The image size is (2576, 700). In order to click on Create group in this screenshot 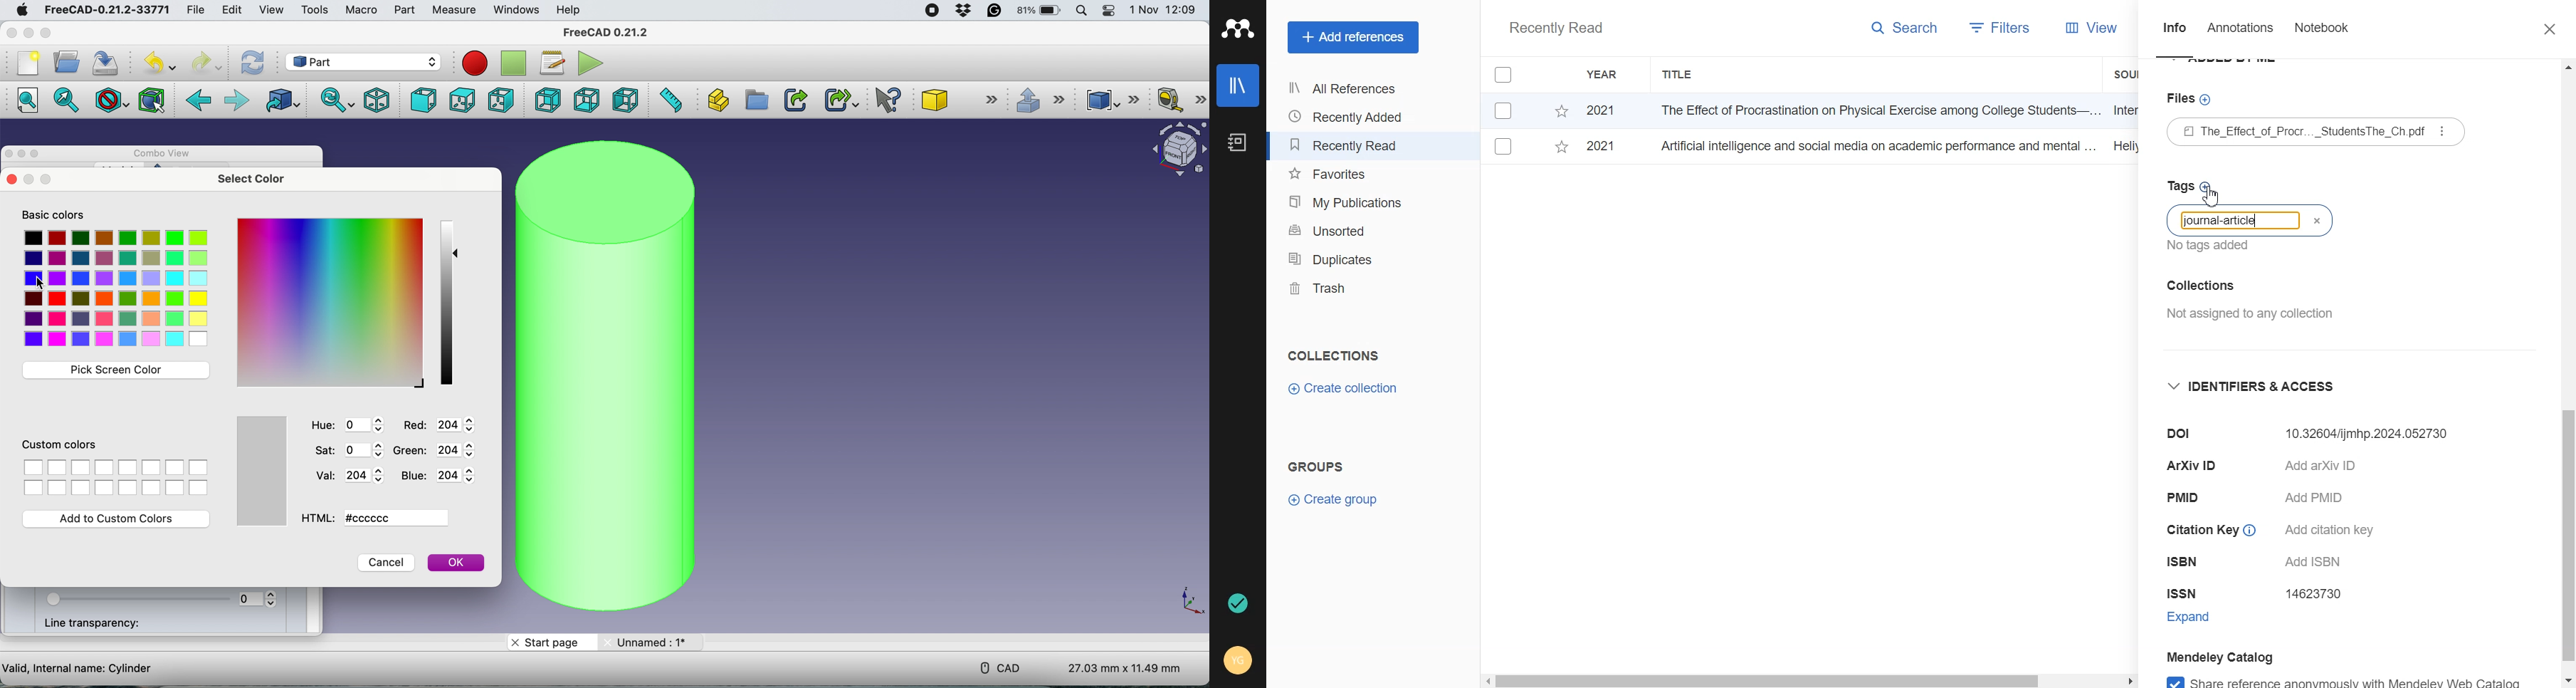, I will do `click(1334, 498)`.